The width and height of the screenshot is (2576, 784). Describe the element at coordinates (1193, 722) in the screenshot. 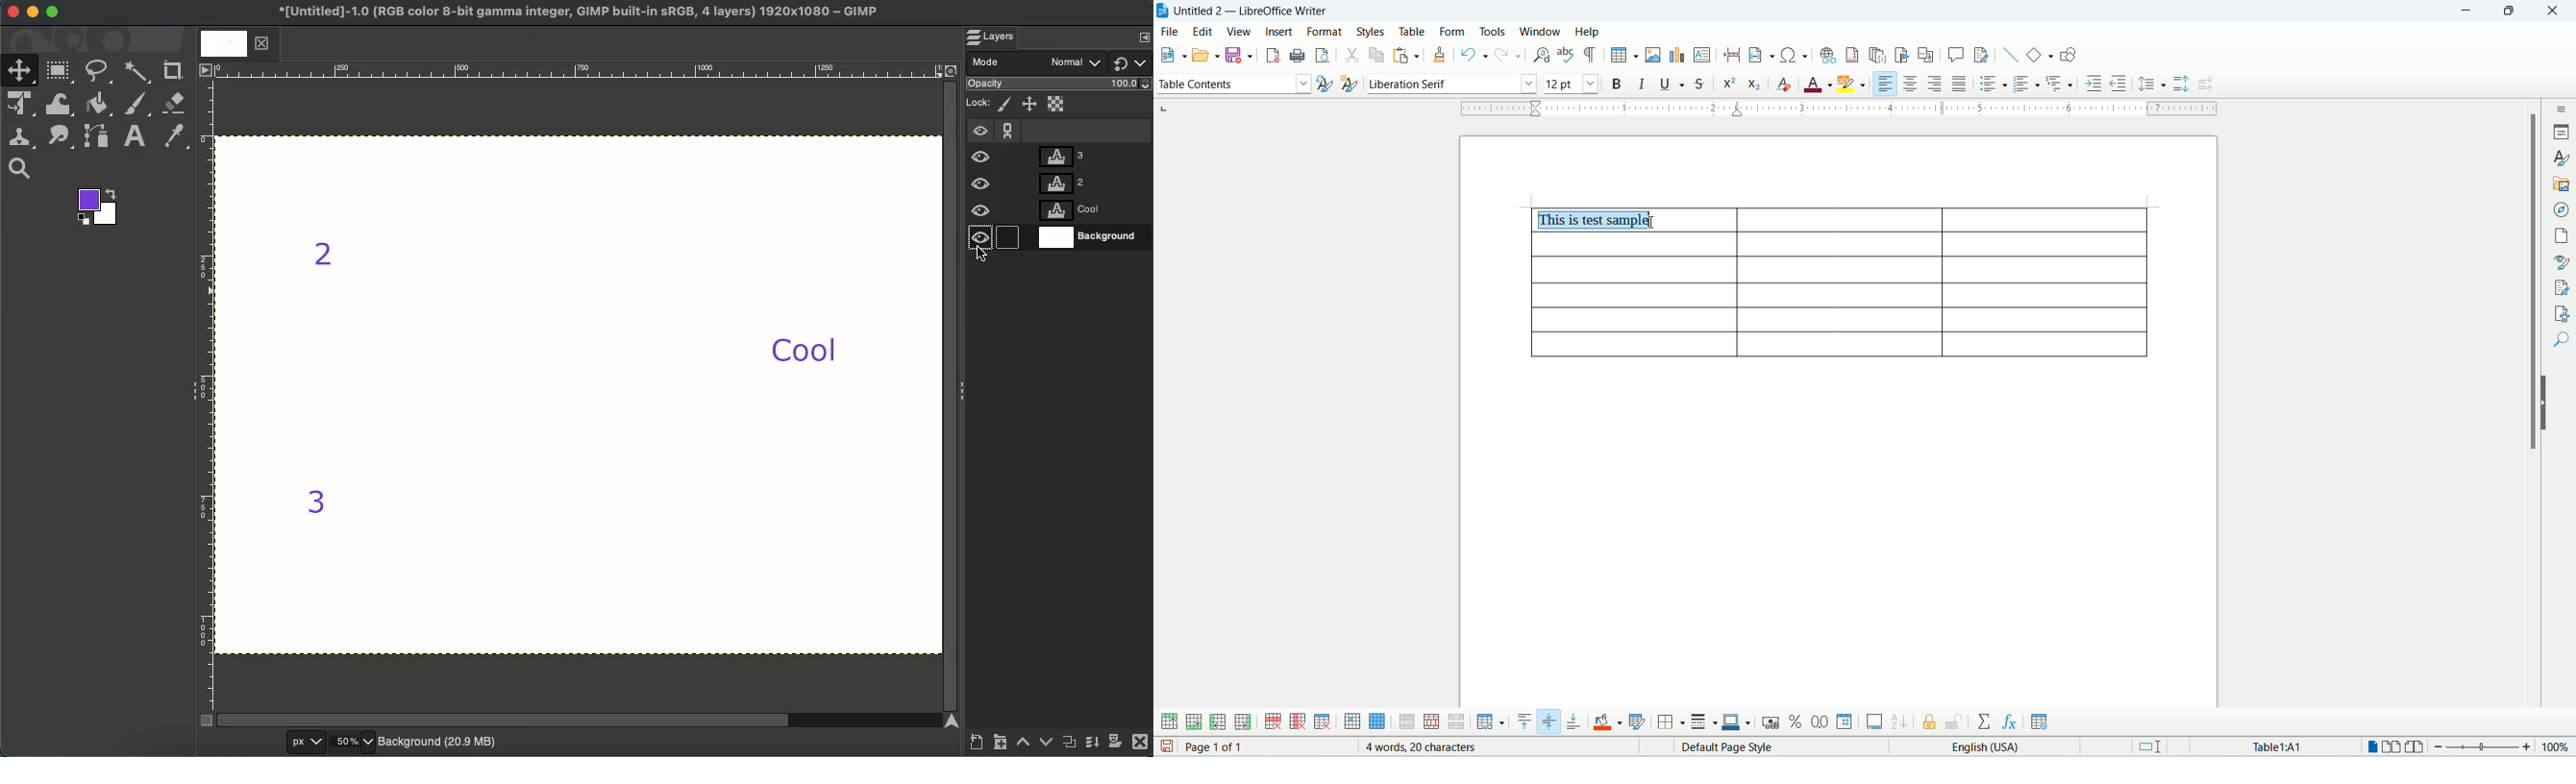

I see `insert rows below` at that location.